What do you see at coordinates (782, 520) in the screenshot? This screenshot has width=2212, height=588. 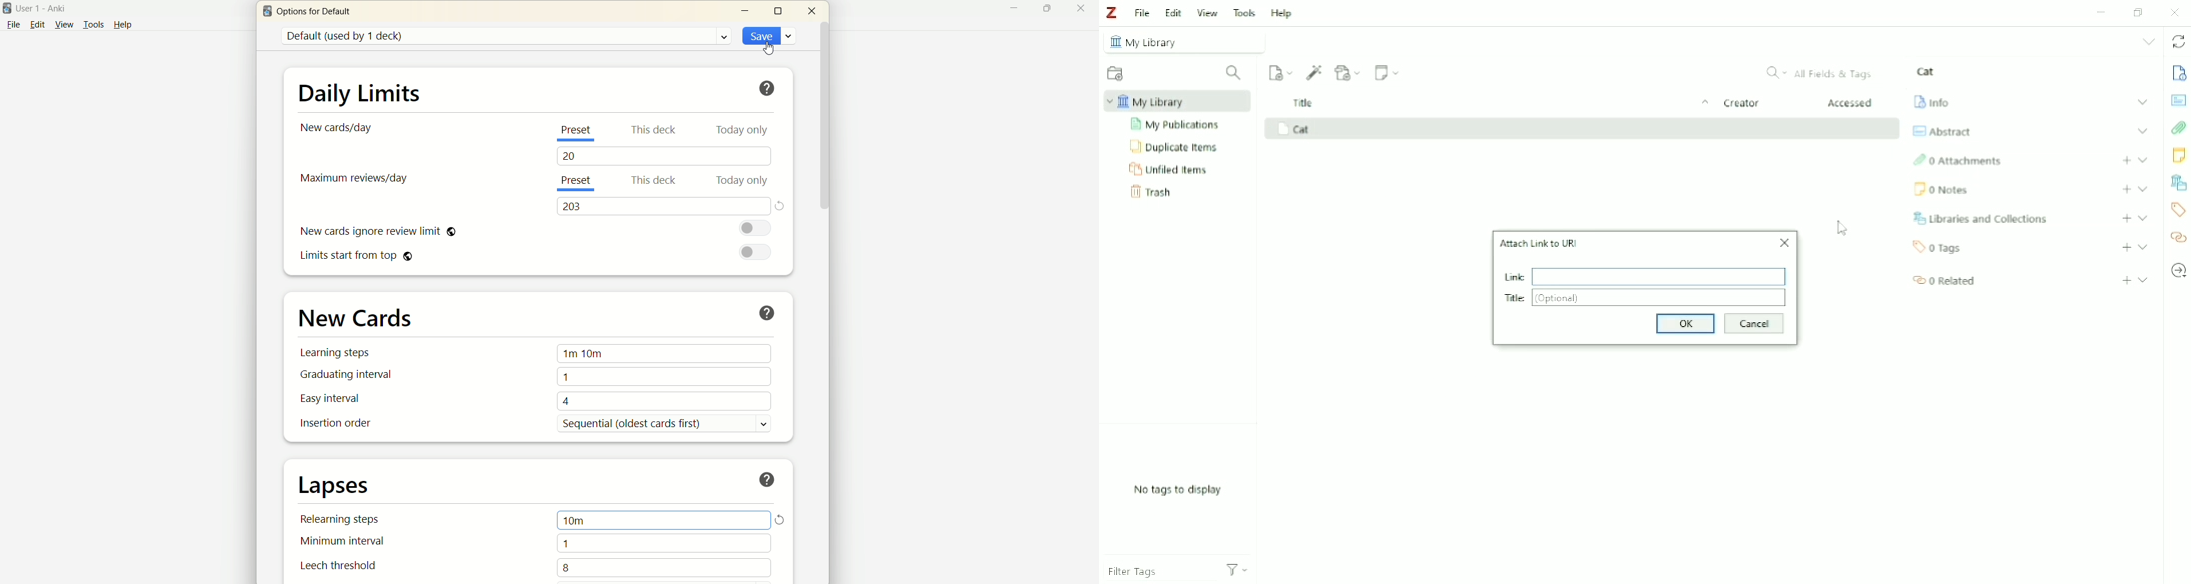 I see `reload` at bounding box center [782, 520].